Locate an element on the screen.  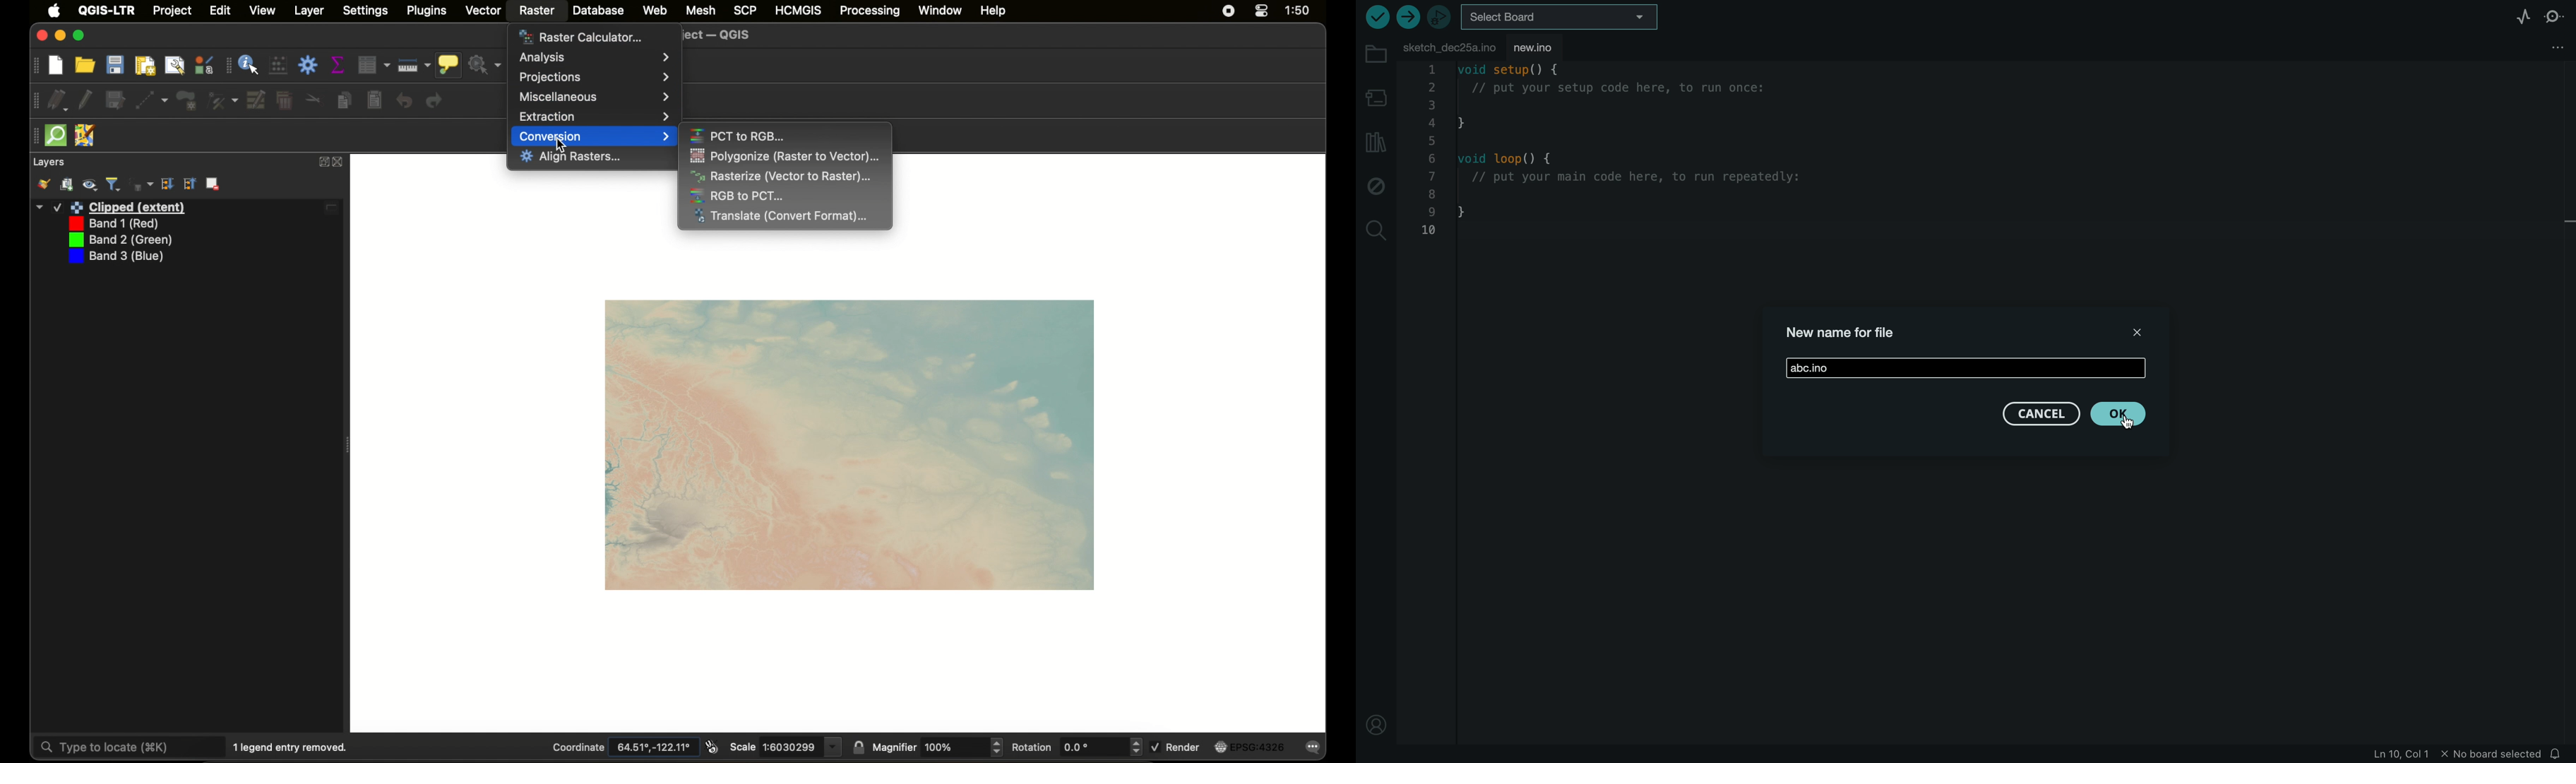
show map tips is located at coordinates (448, 65).